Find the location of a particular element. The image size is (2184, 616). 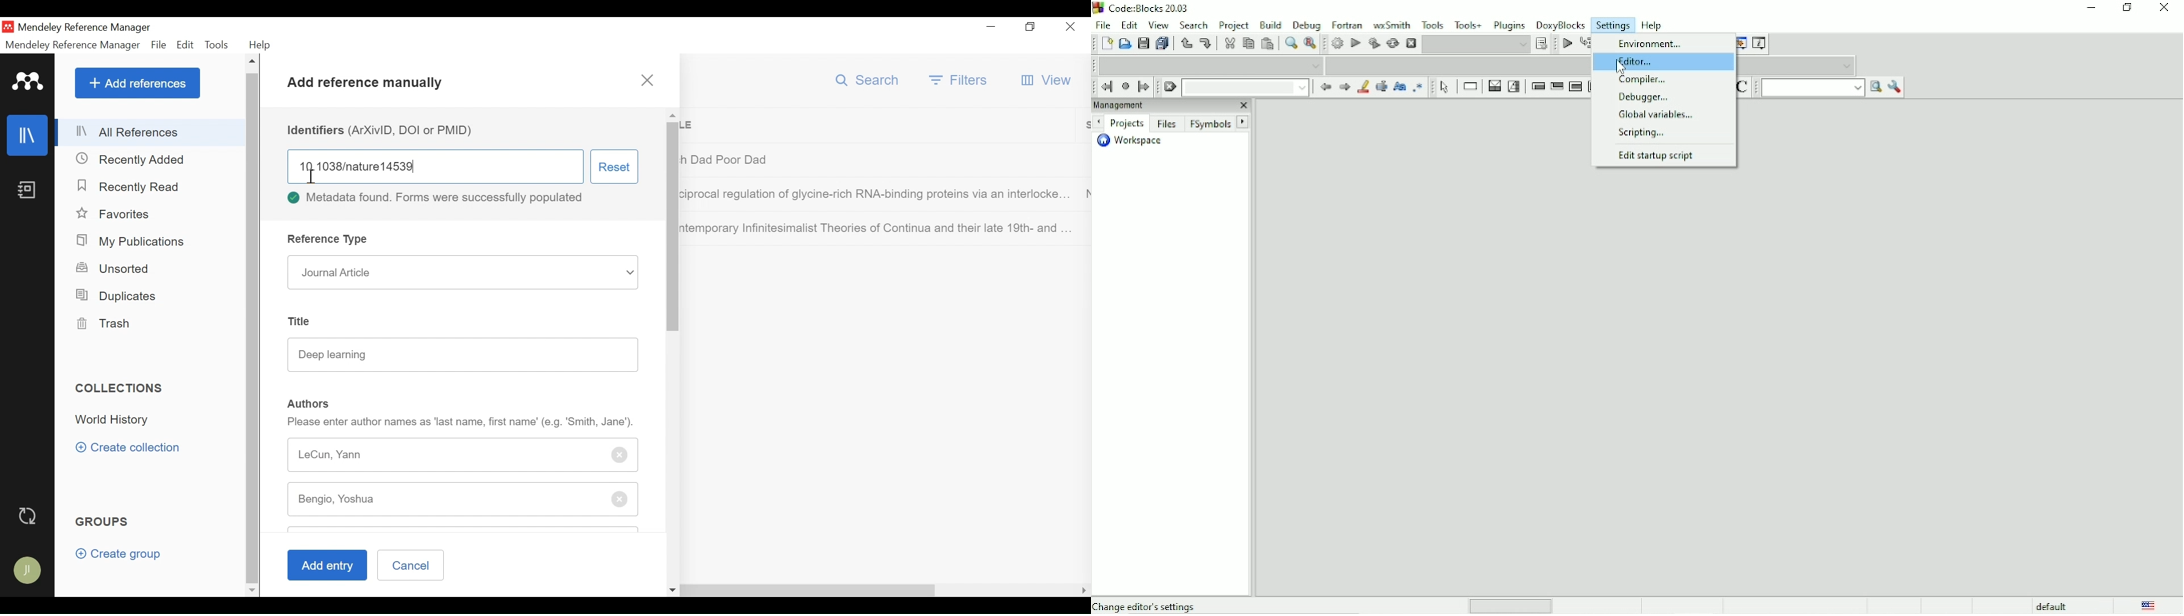

library is located at coordinates (28, 135).